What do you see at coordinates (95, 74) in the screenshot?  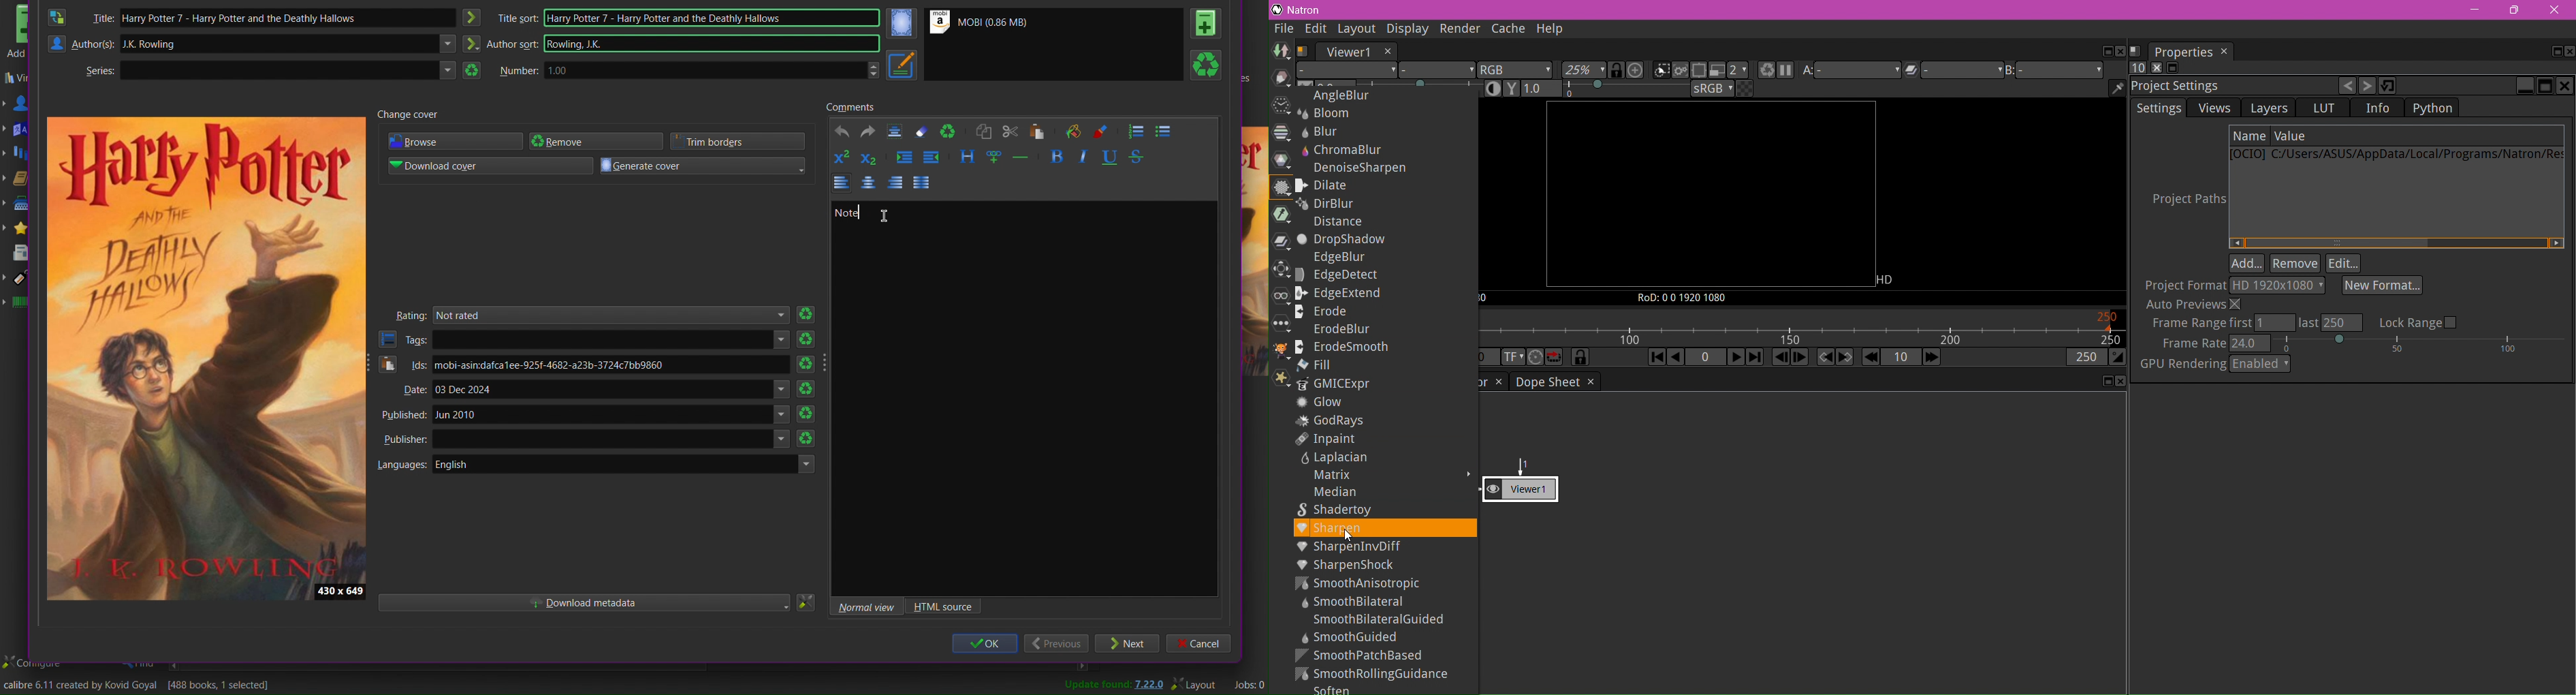 I see `Series` at bounding box center [95, 74].